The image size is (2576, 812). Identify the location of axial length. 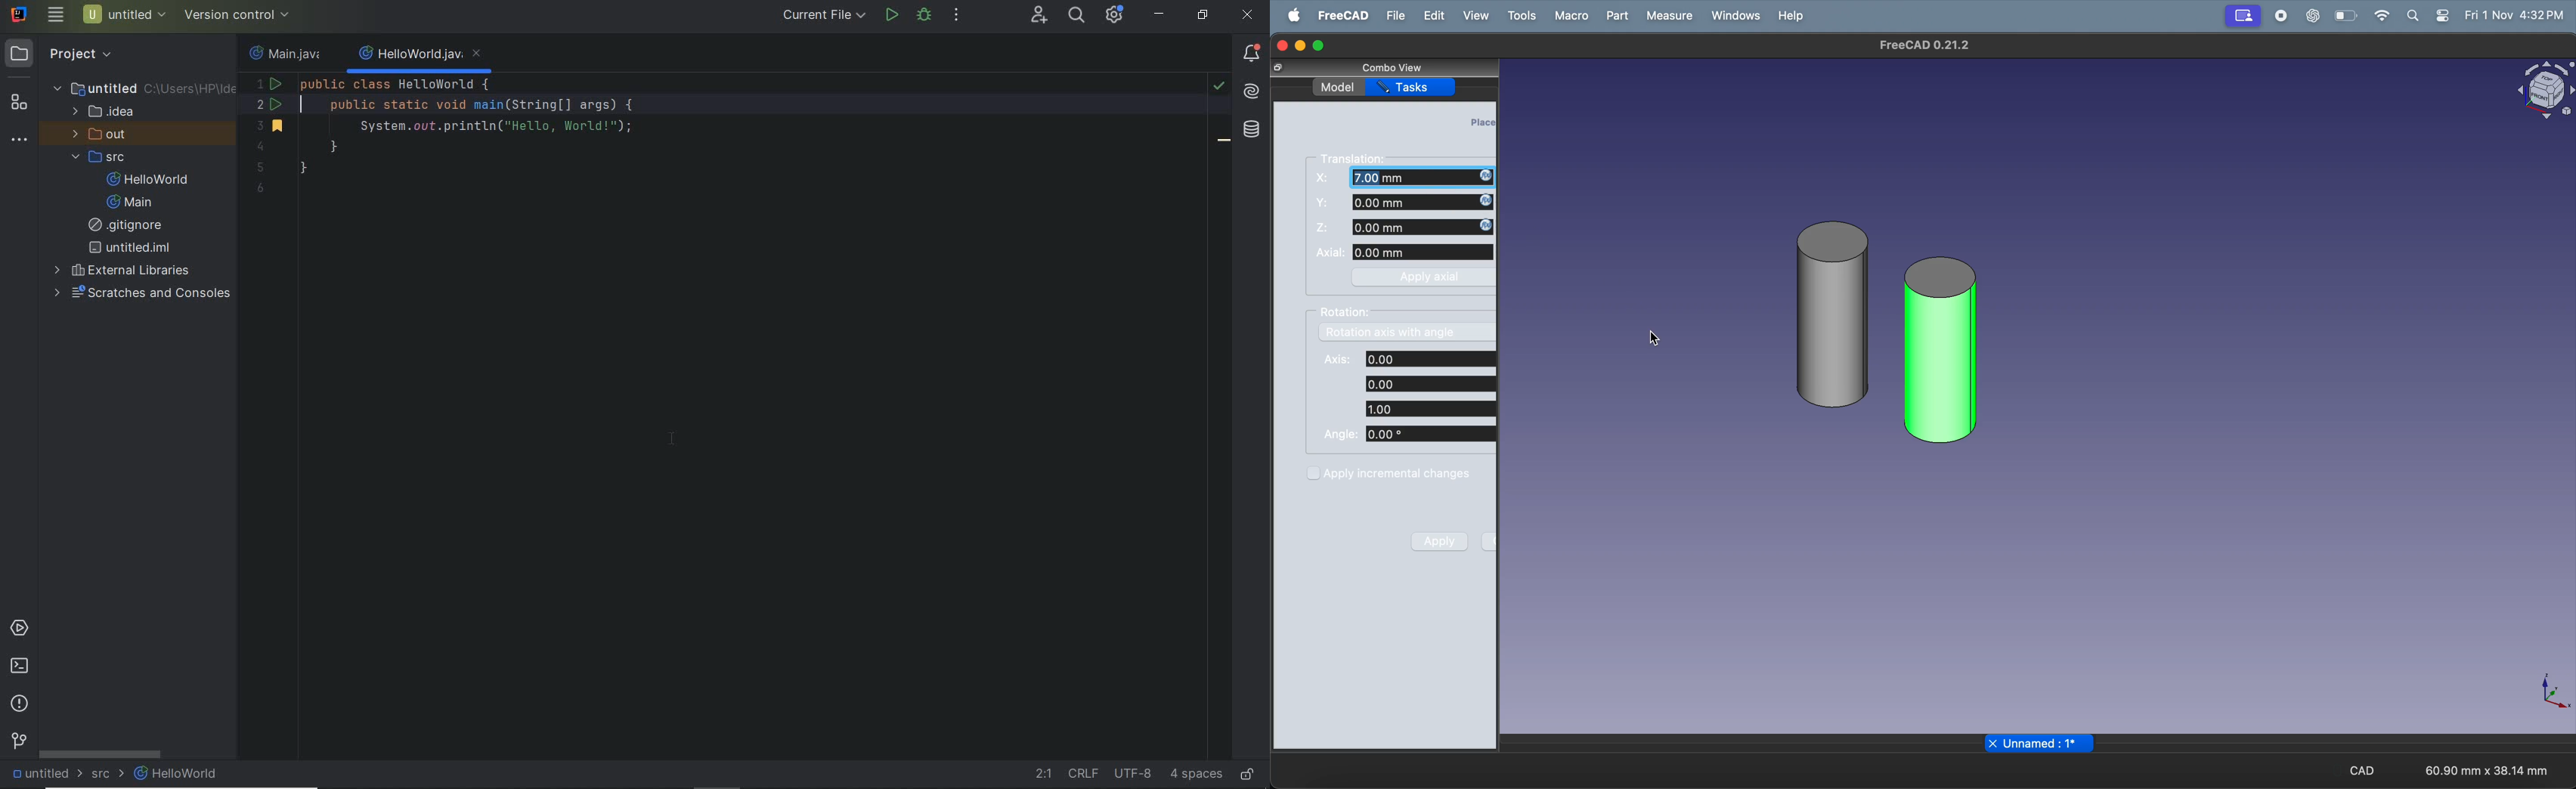
(1424, 252).